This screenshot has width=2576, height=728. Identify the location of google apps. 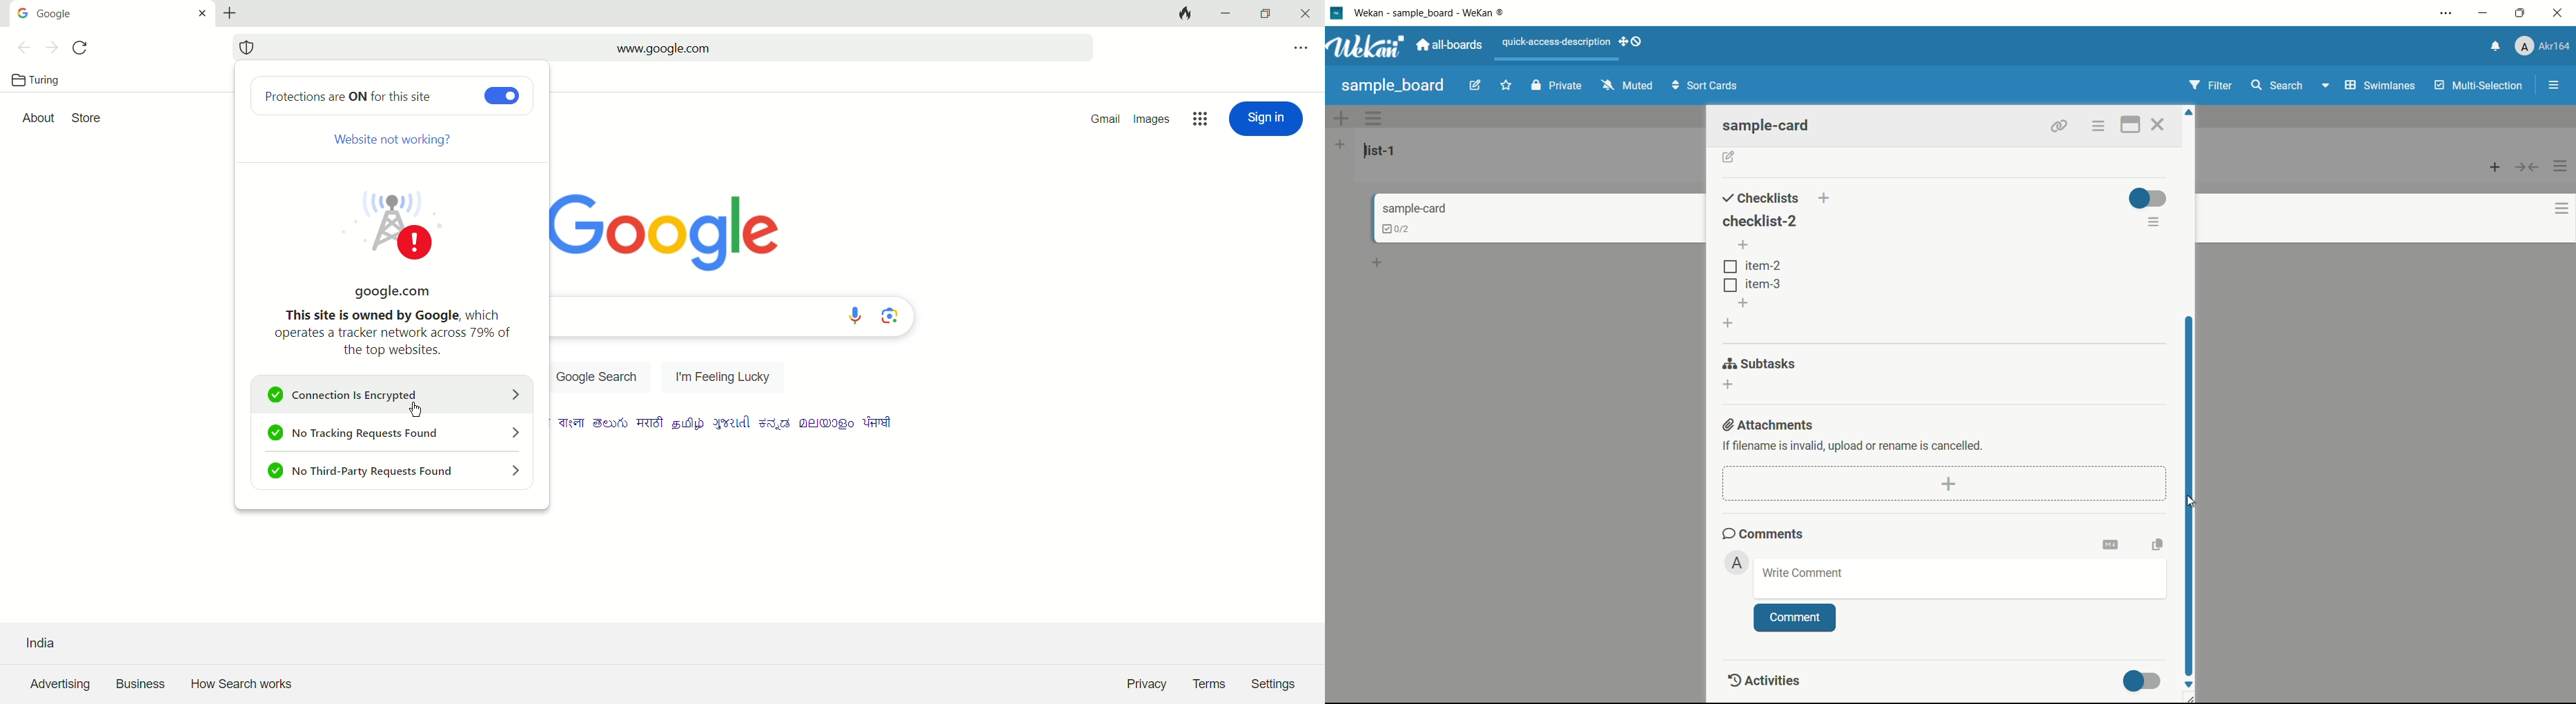
(1198, 119).